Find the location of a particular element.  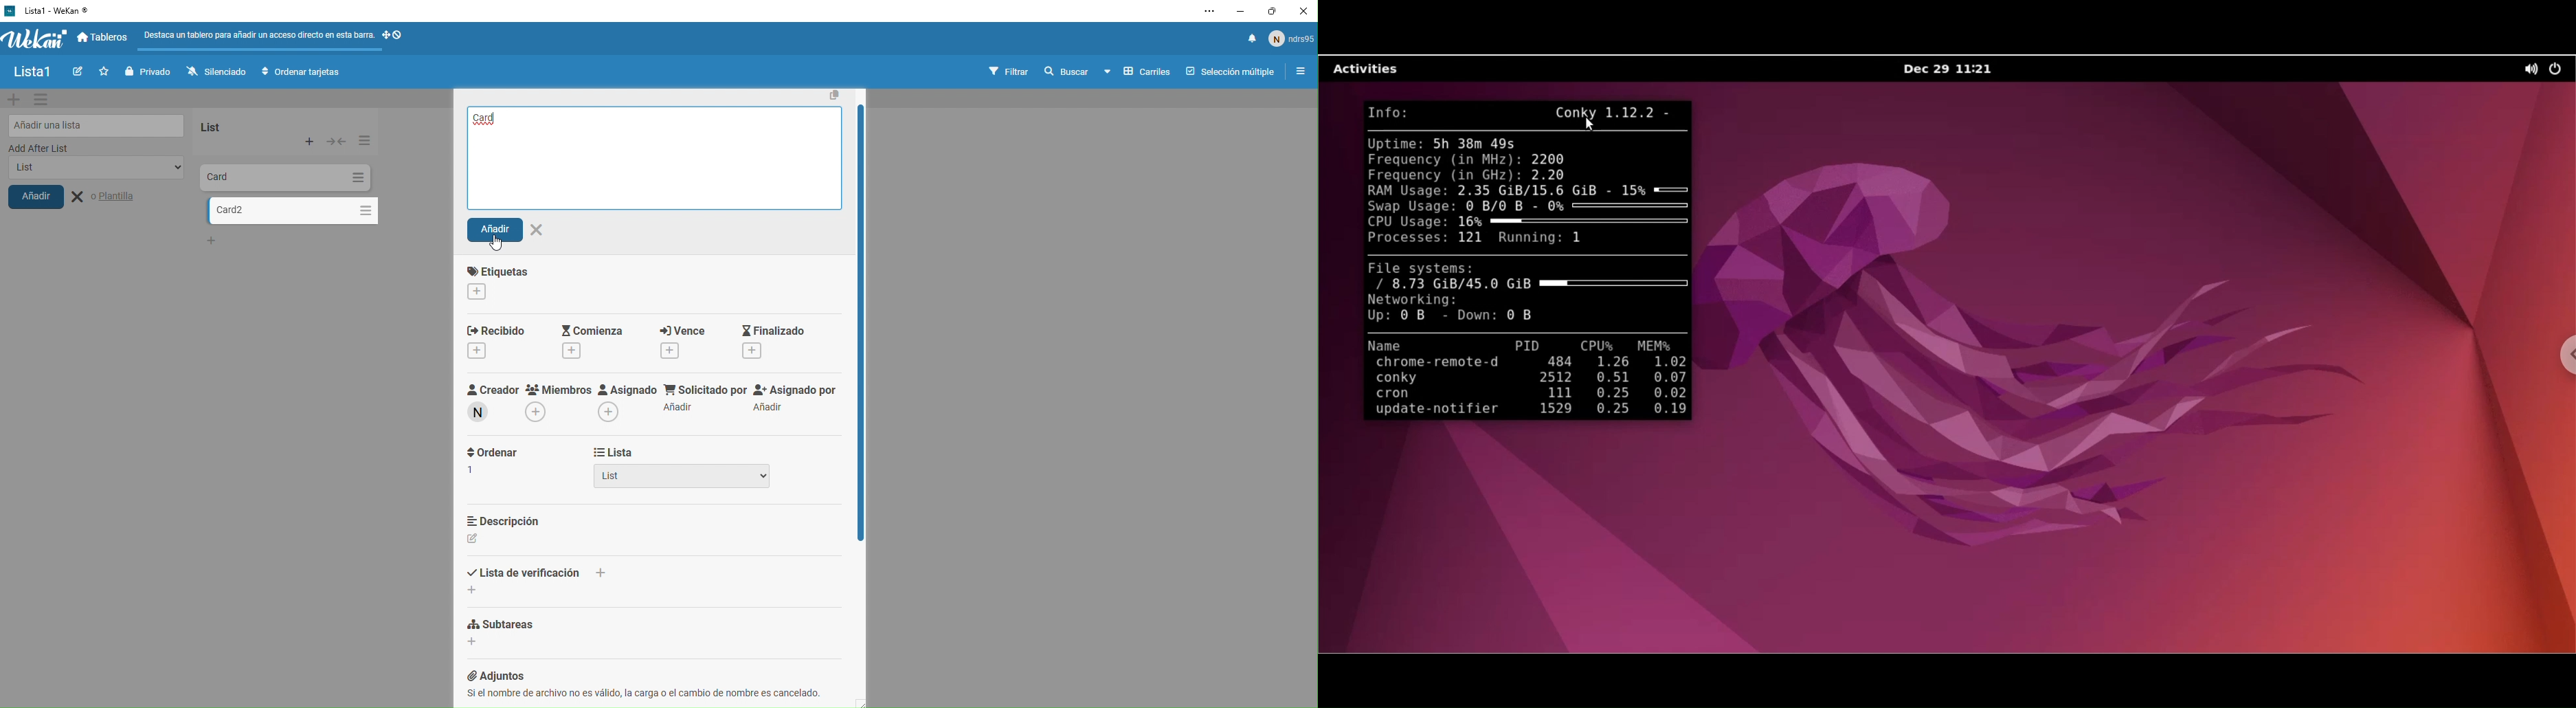

notificacion is located at coordinates (1247, 42).